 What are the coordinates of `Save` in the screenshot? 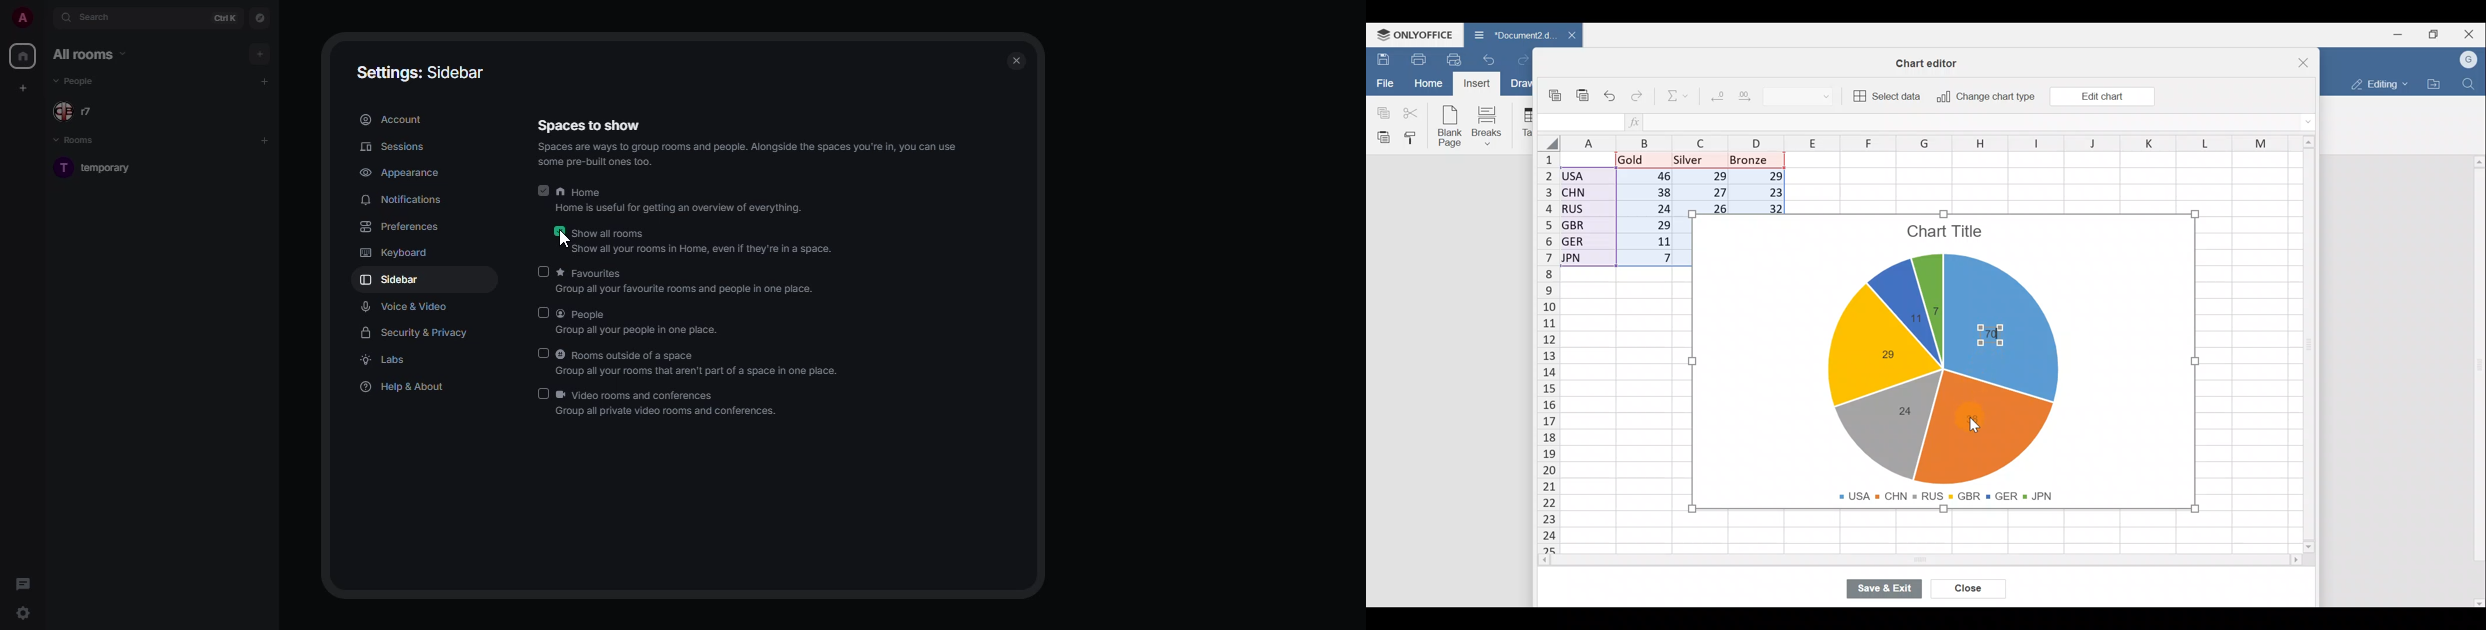 It's located at (1381, 59).